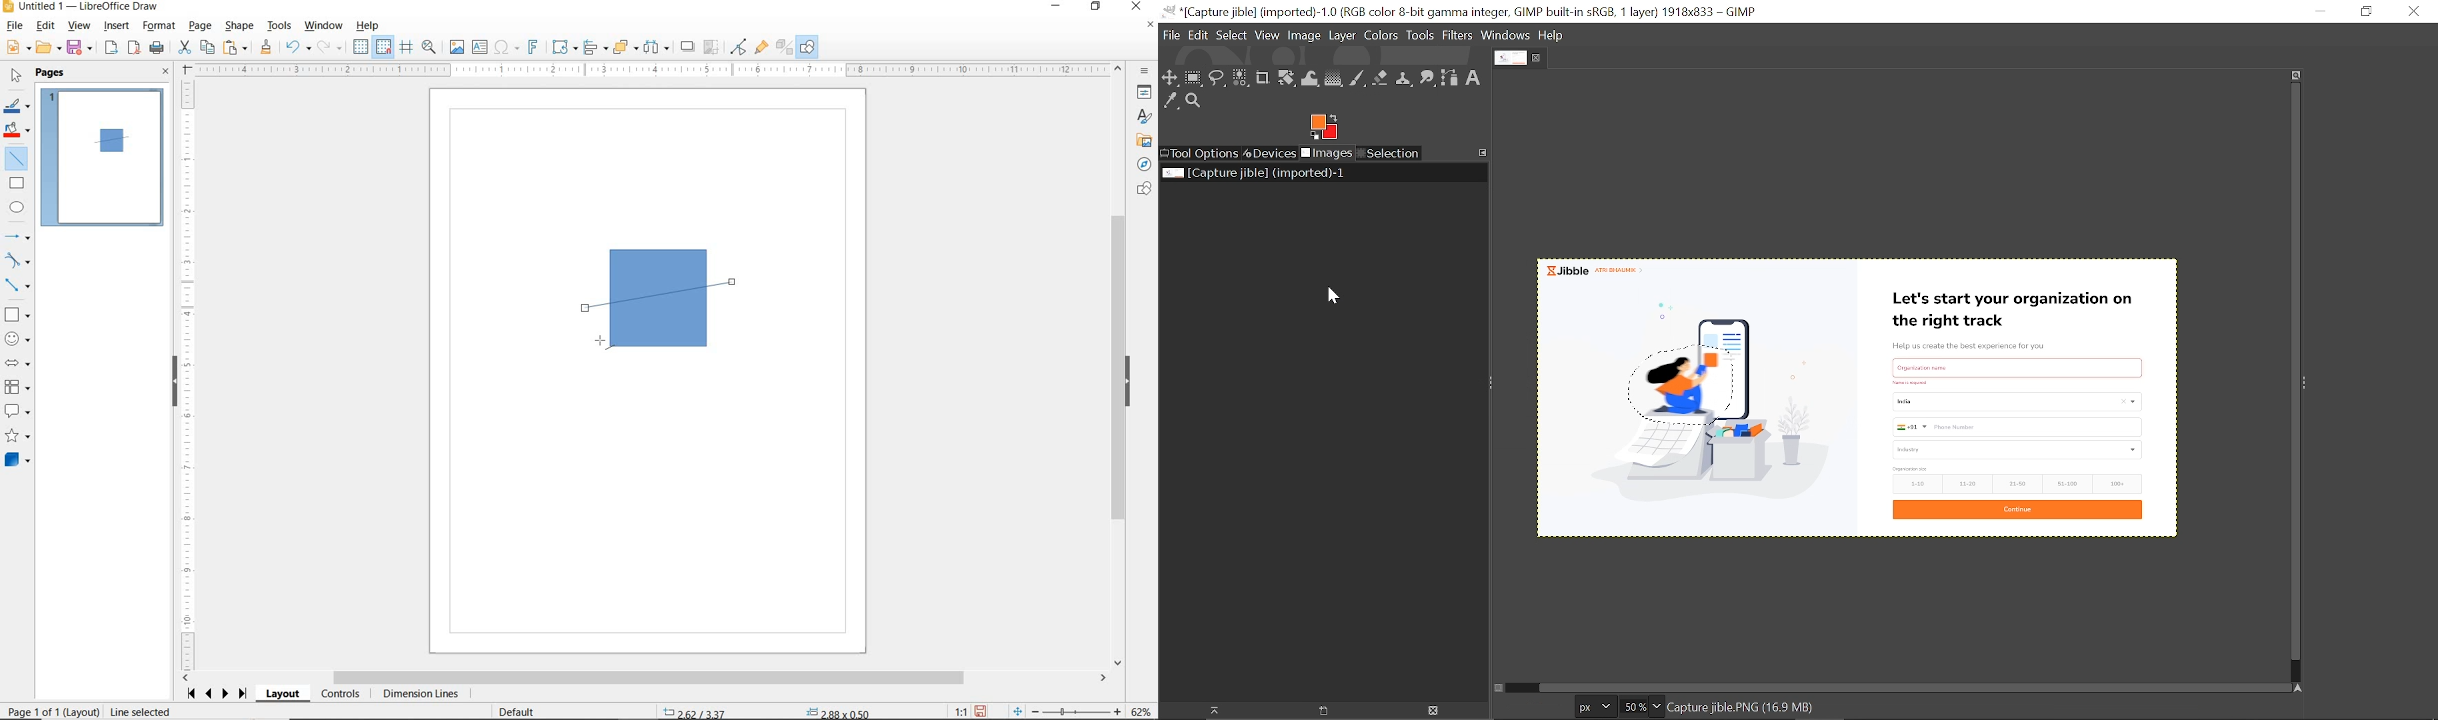 The image size is (2464, 728). Describe the element at coordinates (712, 48) in the screenshot. I see `CROP IMAGE` at that location.